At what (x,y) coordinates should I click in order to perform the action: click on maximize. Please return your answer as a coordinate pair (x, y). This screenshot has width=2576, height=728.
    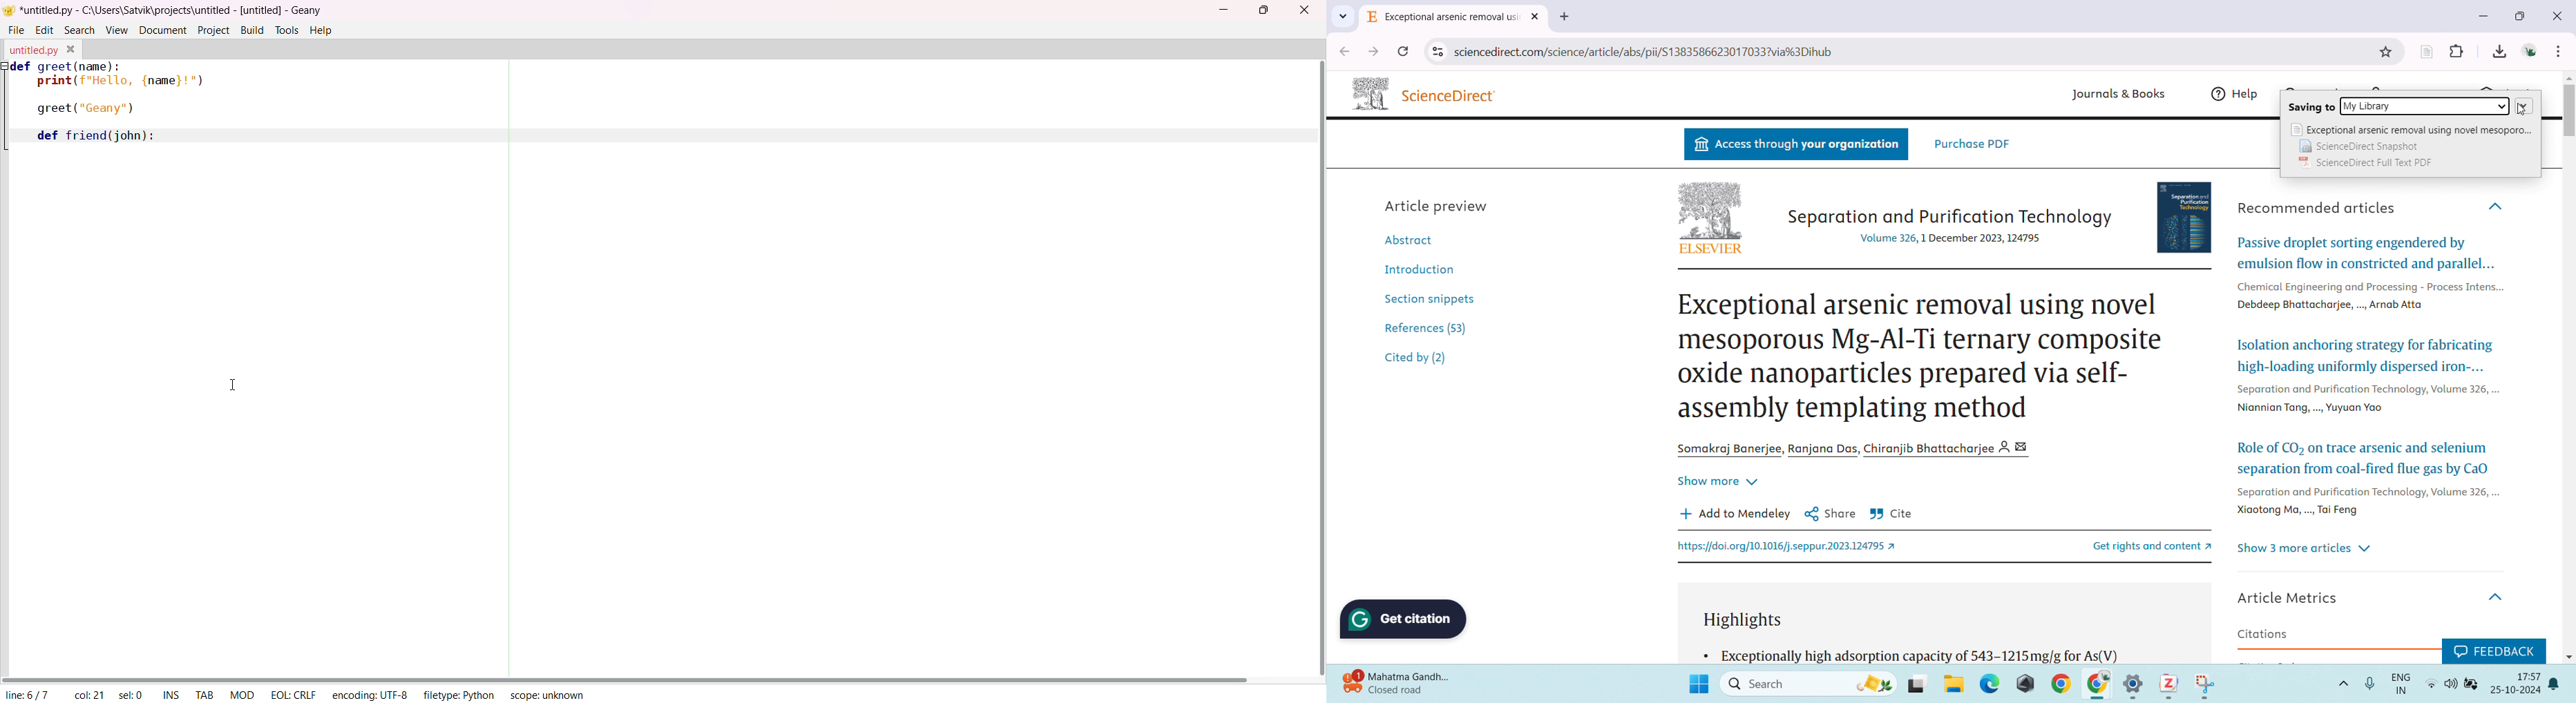
    Looking at the image, I should click on (2524, 16).